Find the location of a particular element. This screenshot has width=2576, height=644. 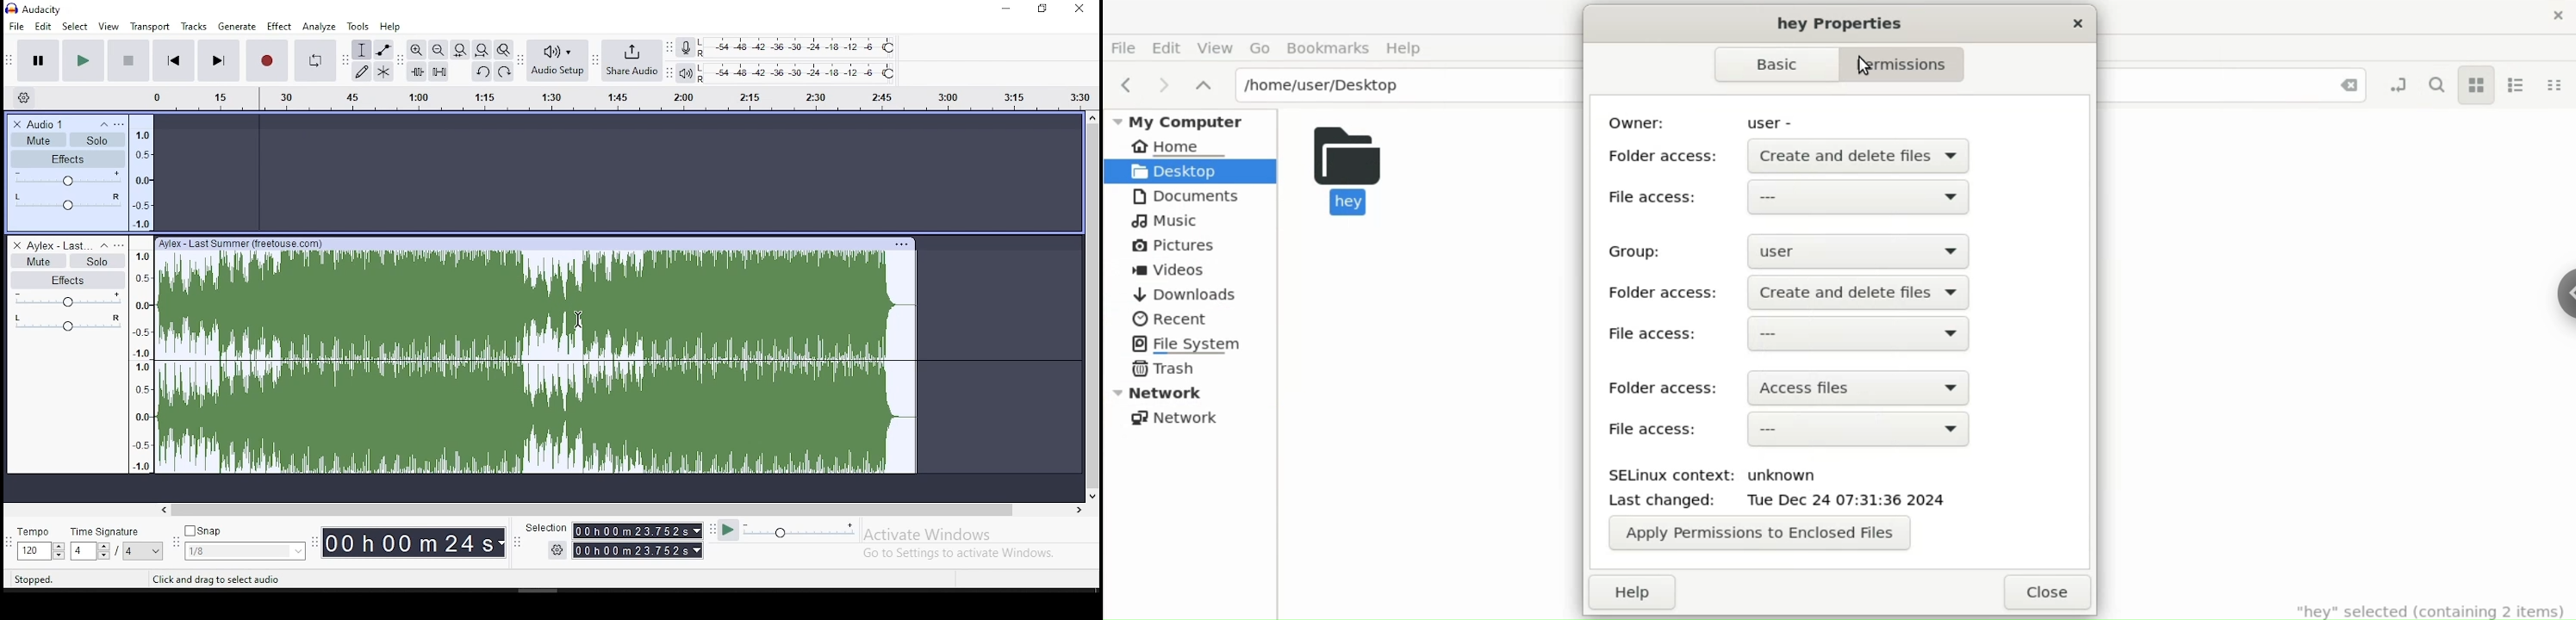

mute/unmute is located at coordinates (38, 140).